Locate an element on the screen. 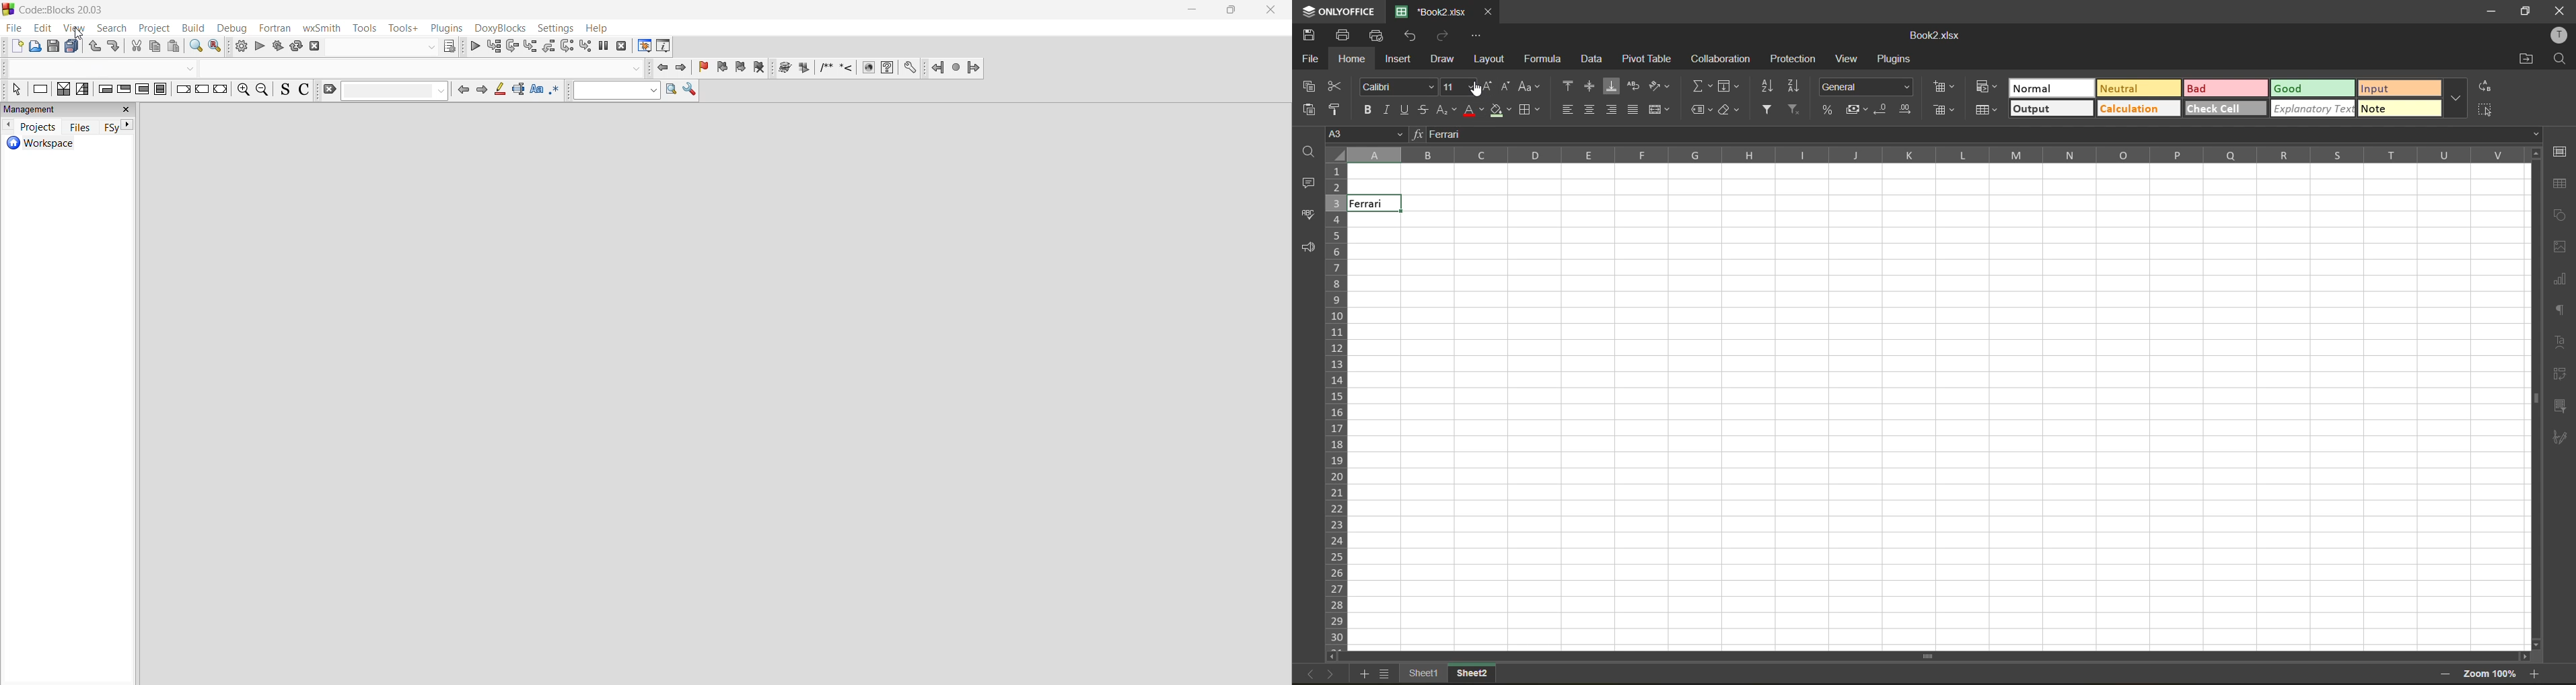 This screenshot has height=700, width=2576. Insert comment block is located at coordinates (825, 67).